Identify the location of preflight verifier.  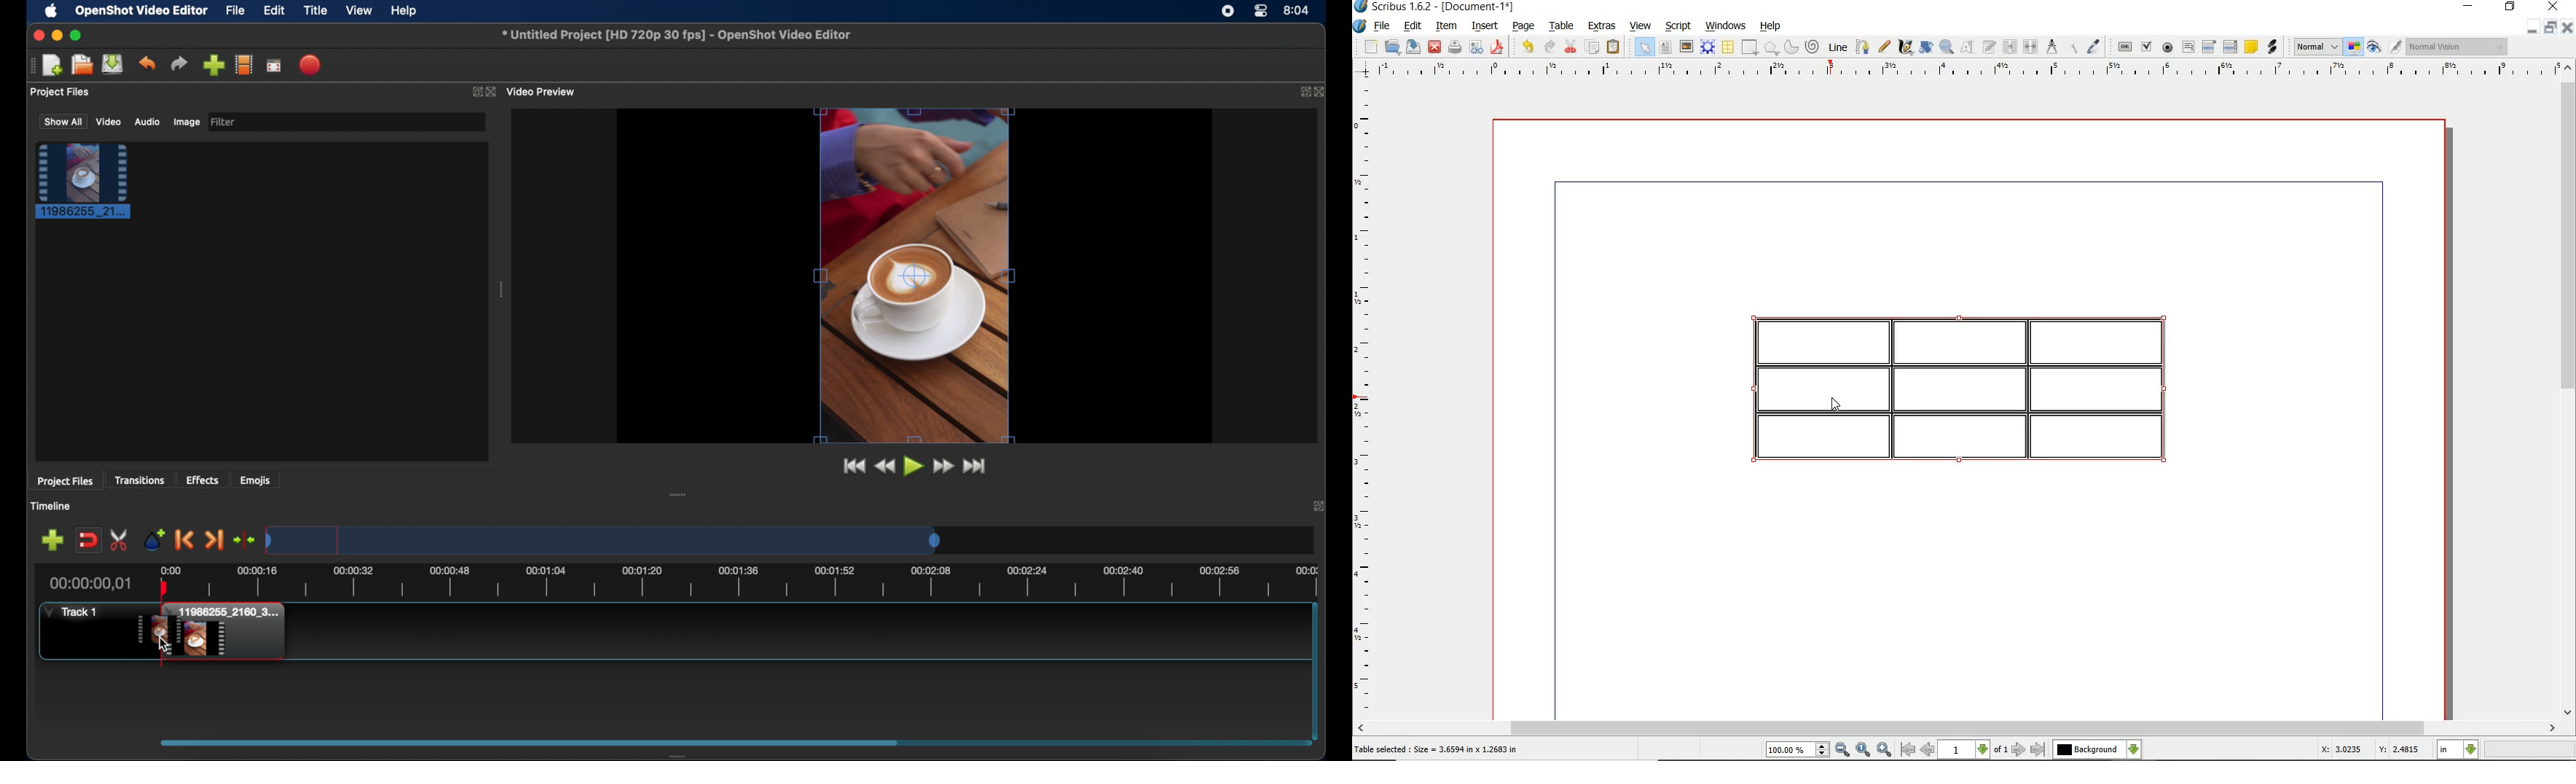
(1474, 48).